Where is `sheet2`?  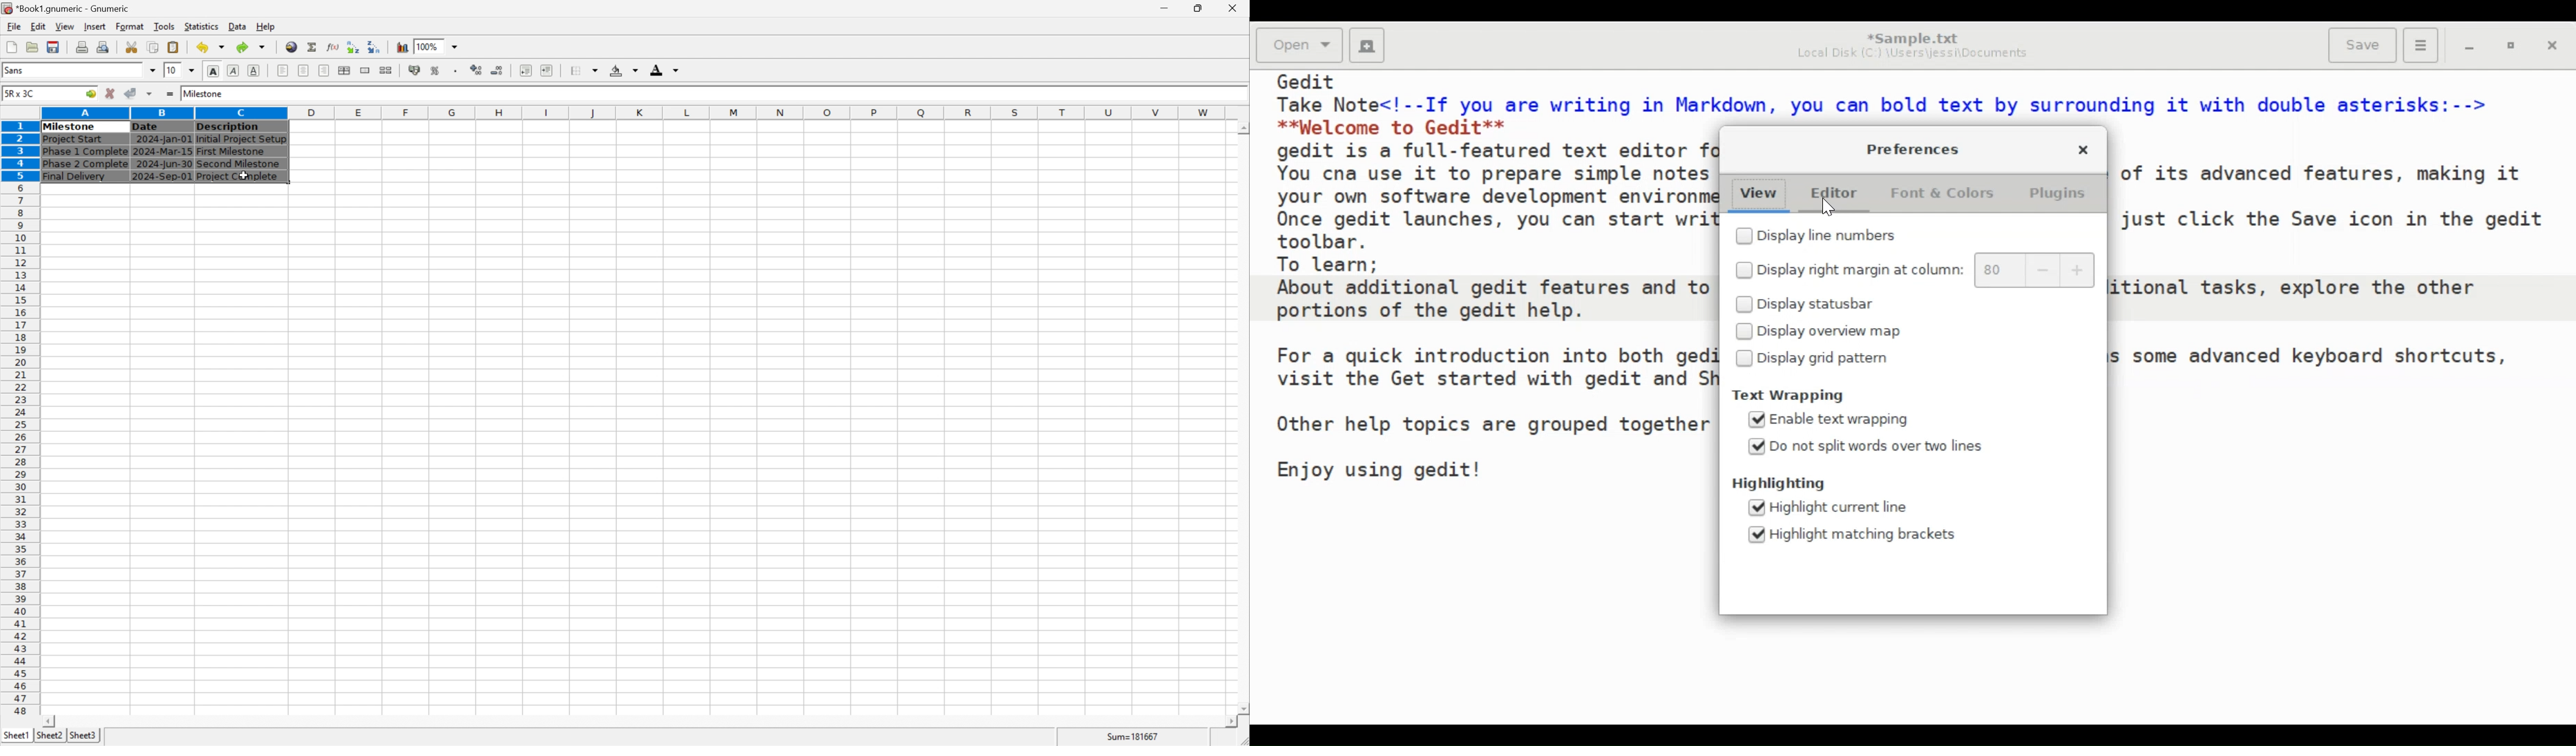
sheet2 is located at coordinates (47, 738).